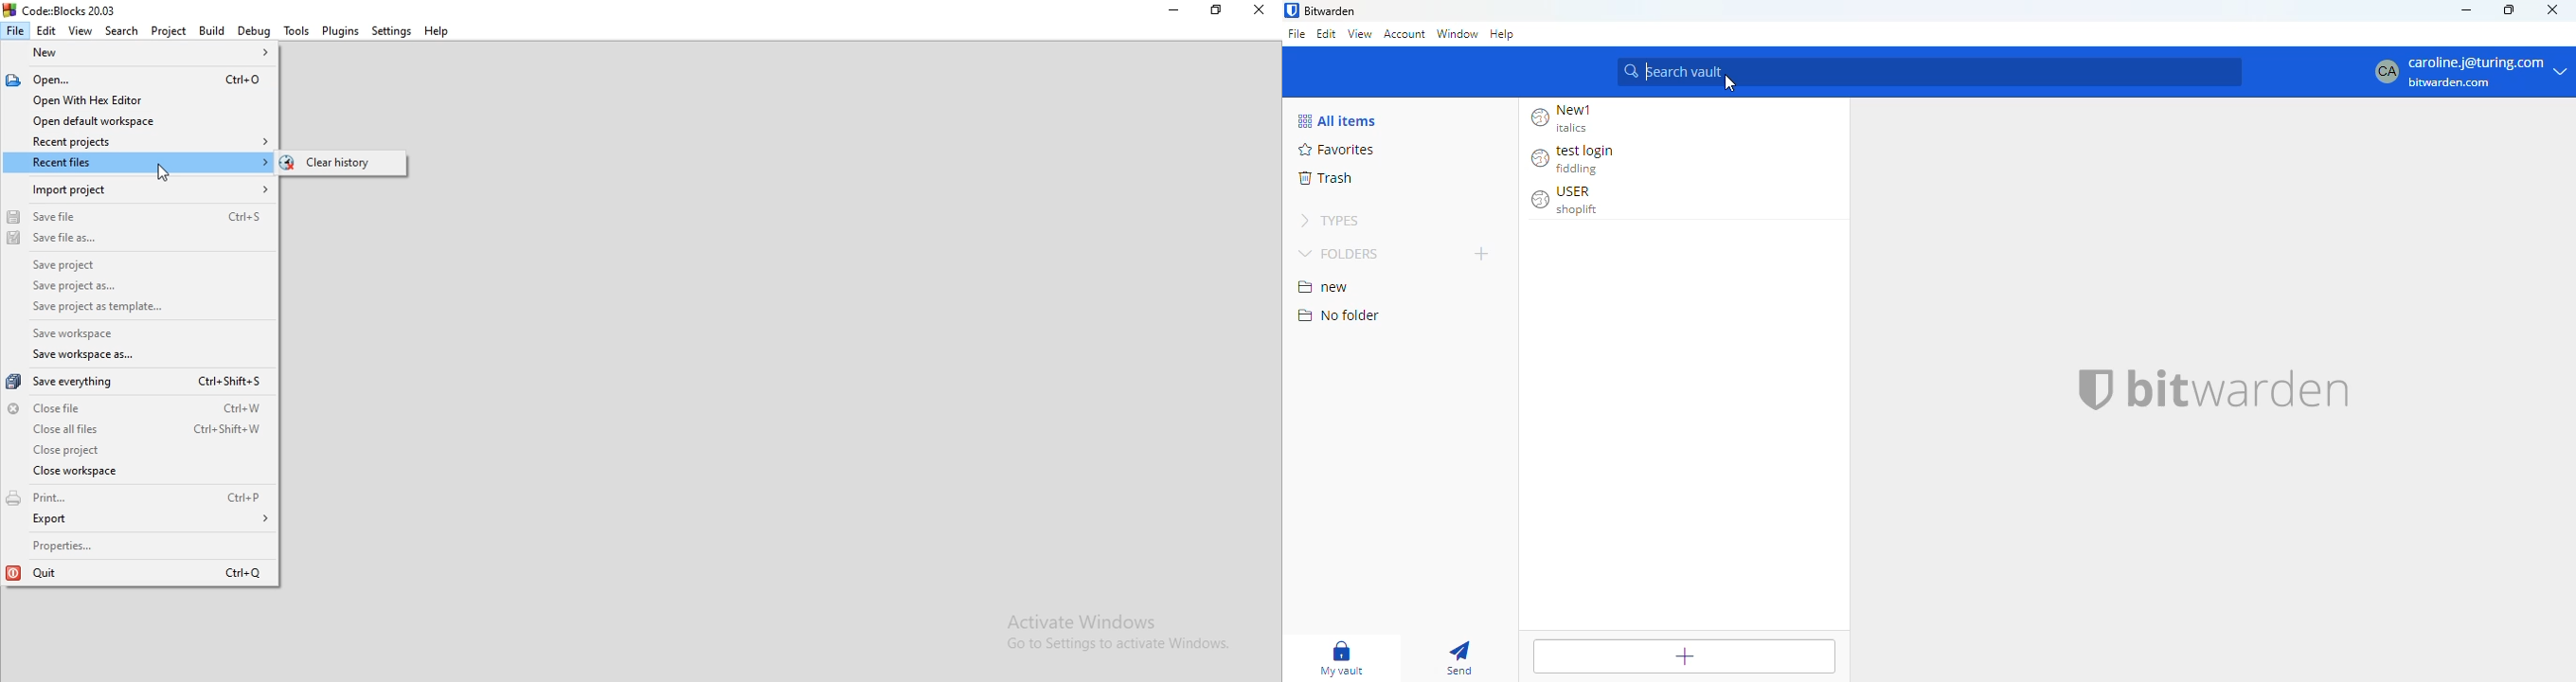 The height and width of the screenshot is (700, 2576). I want to click on Search , so click(119, 30).